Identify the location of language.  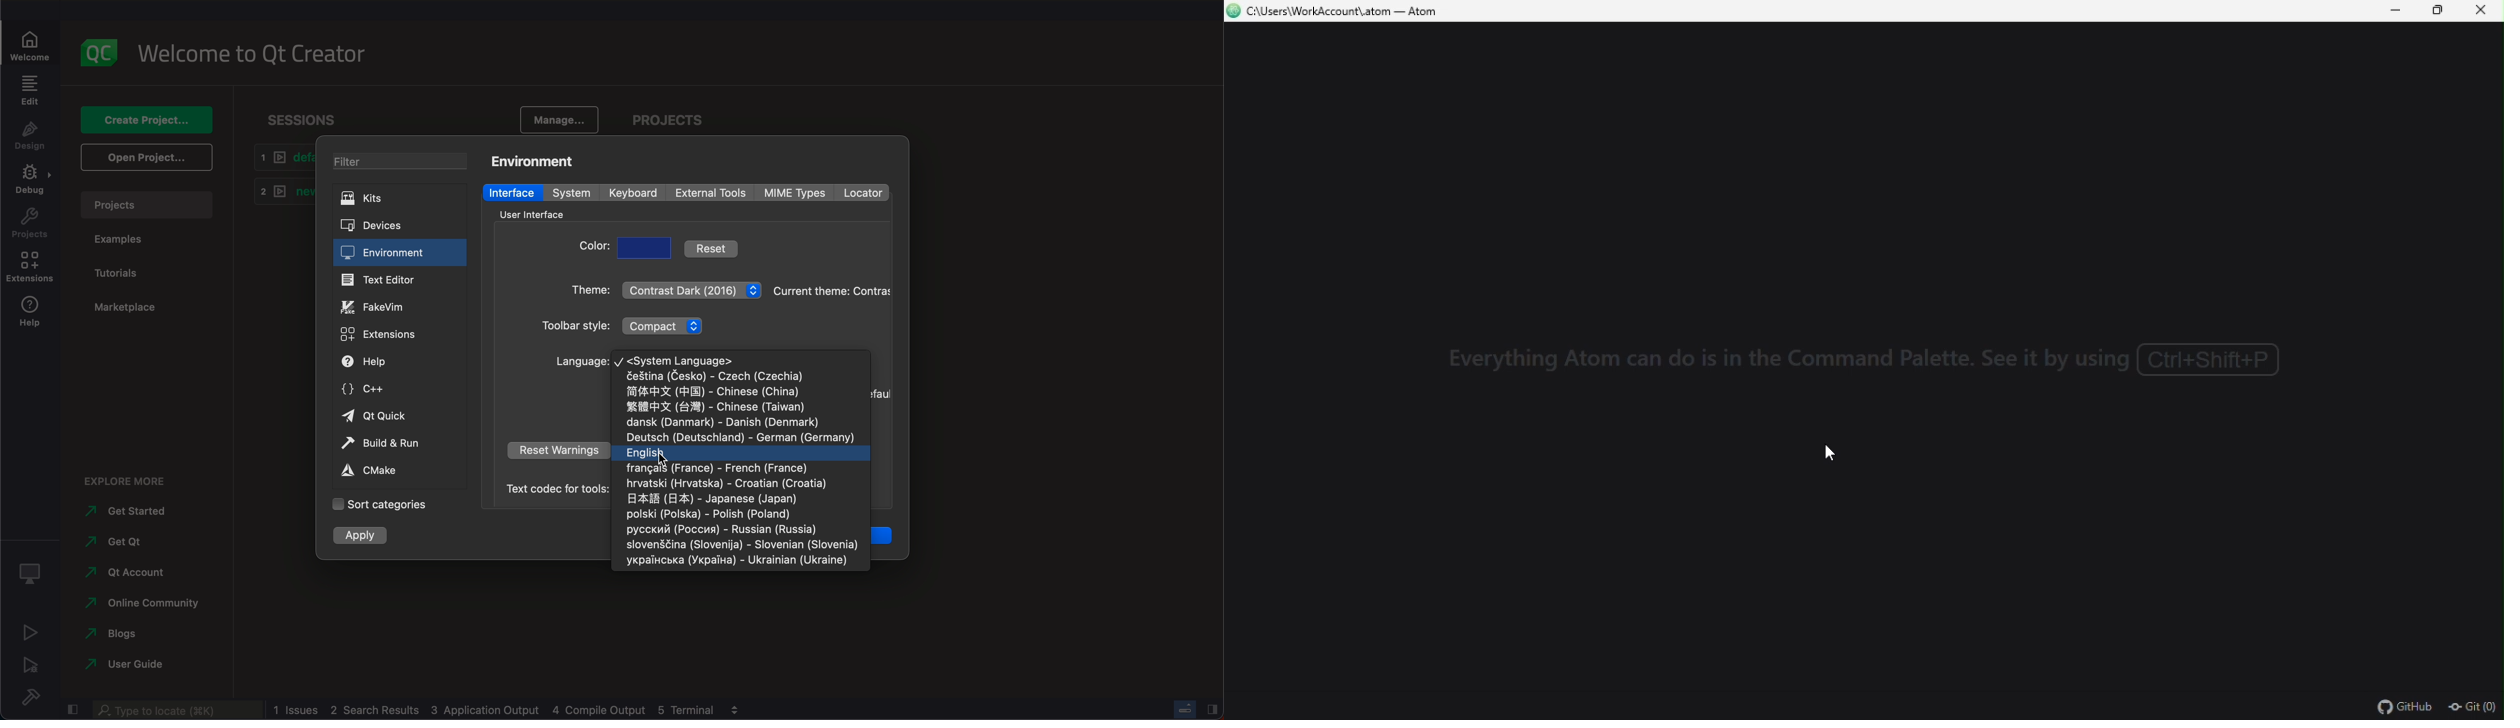
(580, 362).